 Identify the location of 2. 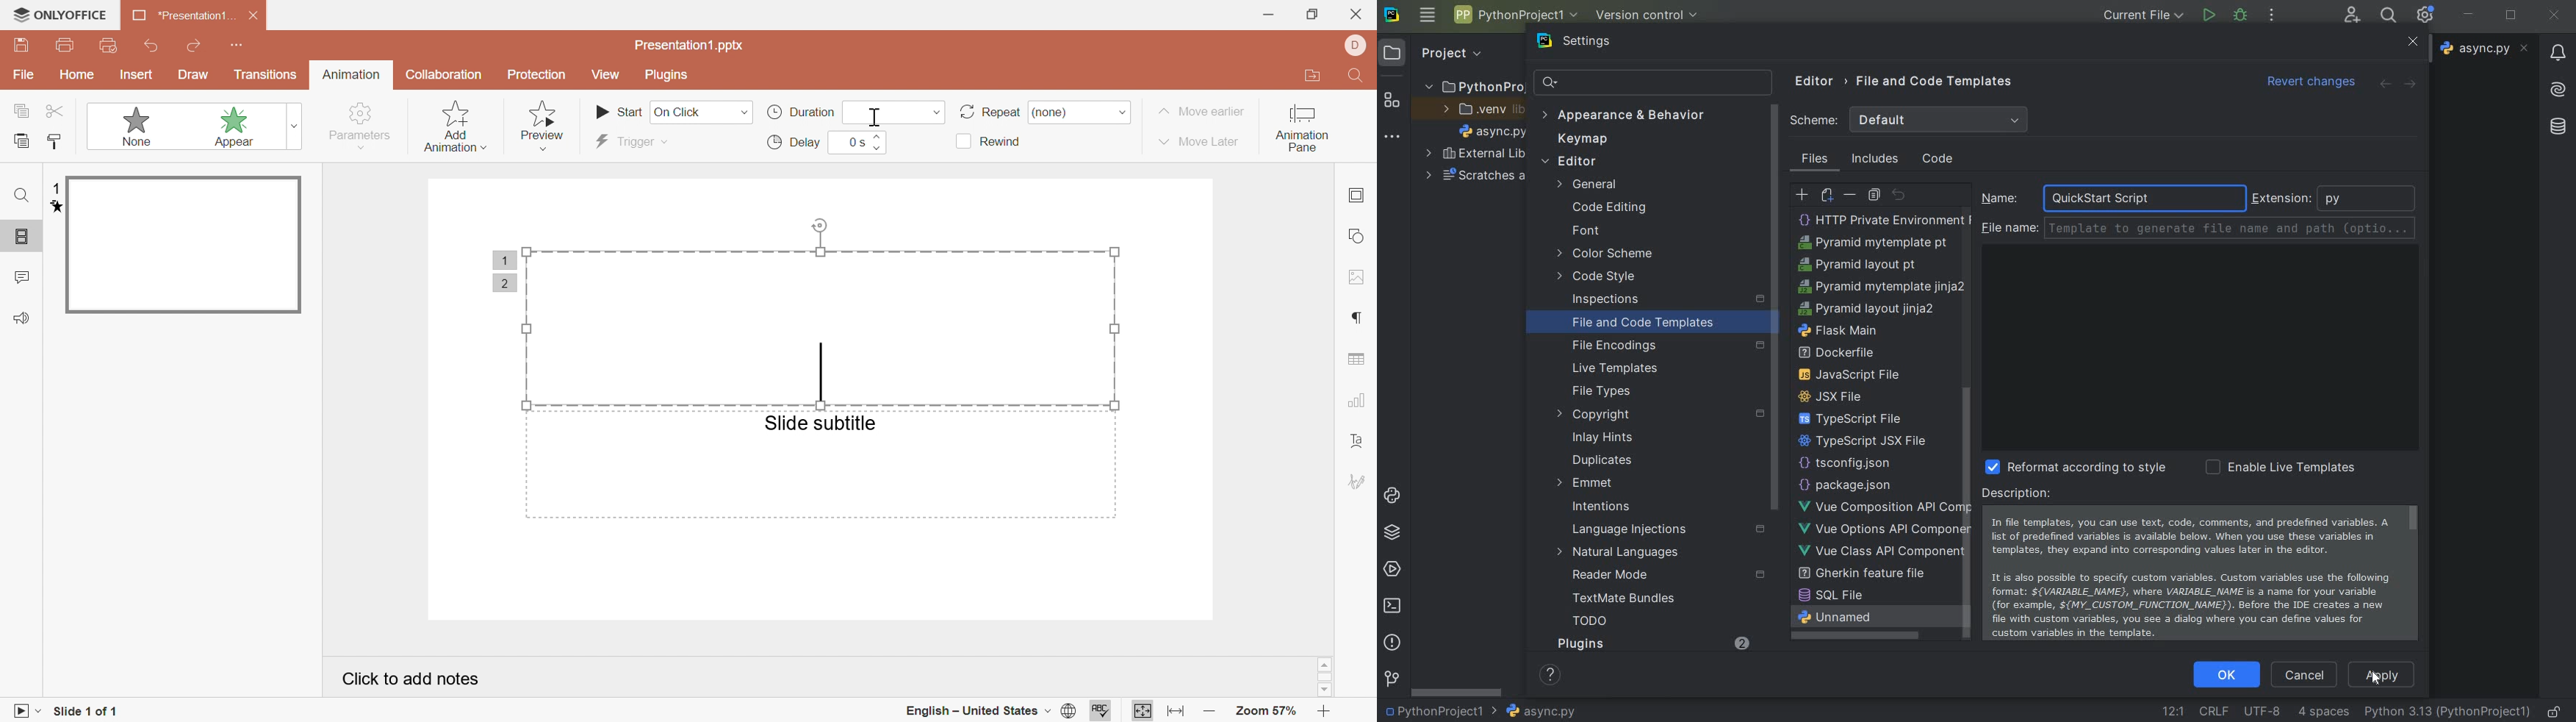
(505, 283).